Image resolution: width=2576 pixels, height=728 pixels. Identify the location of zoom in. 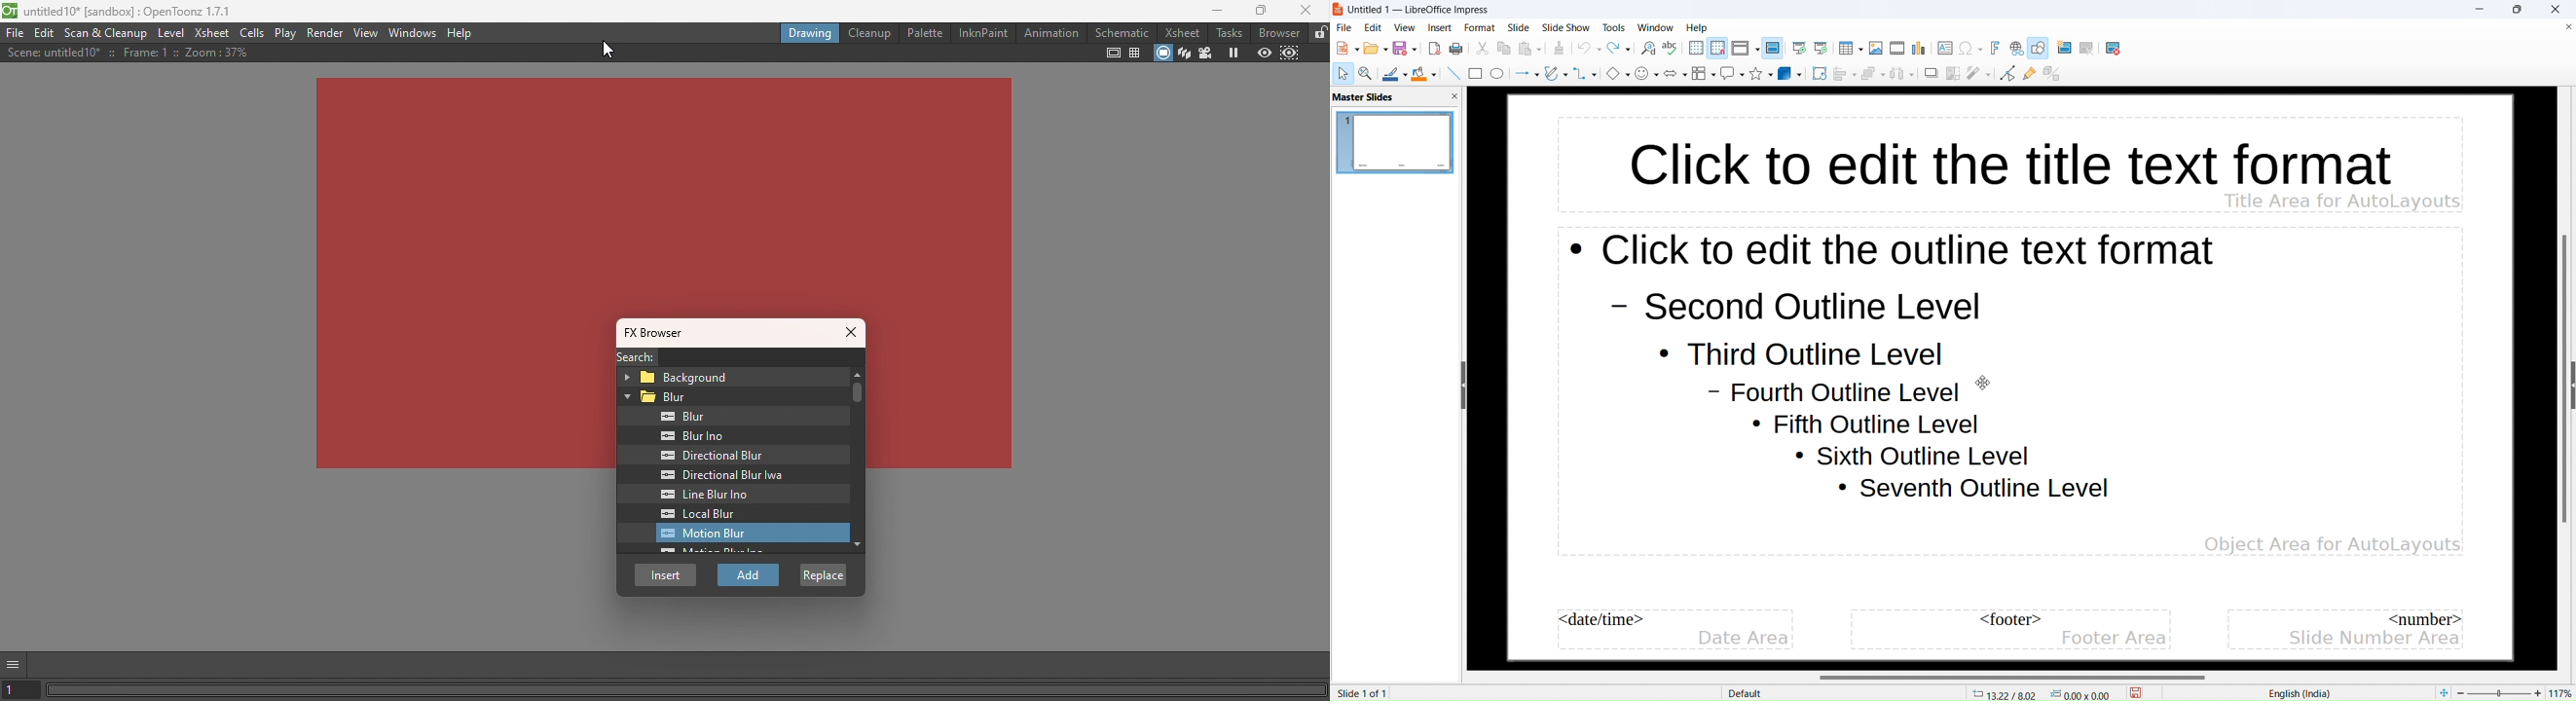
(2538, 691).